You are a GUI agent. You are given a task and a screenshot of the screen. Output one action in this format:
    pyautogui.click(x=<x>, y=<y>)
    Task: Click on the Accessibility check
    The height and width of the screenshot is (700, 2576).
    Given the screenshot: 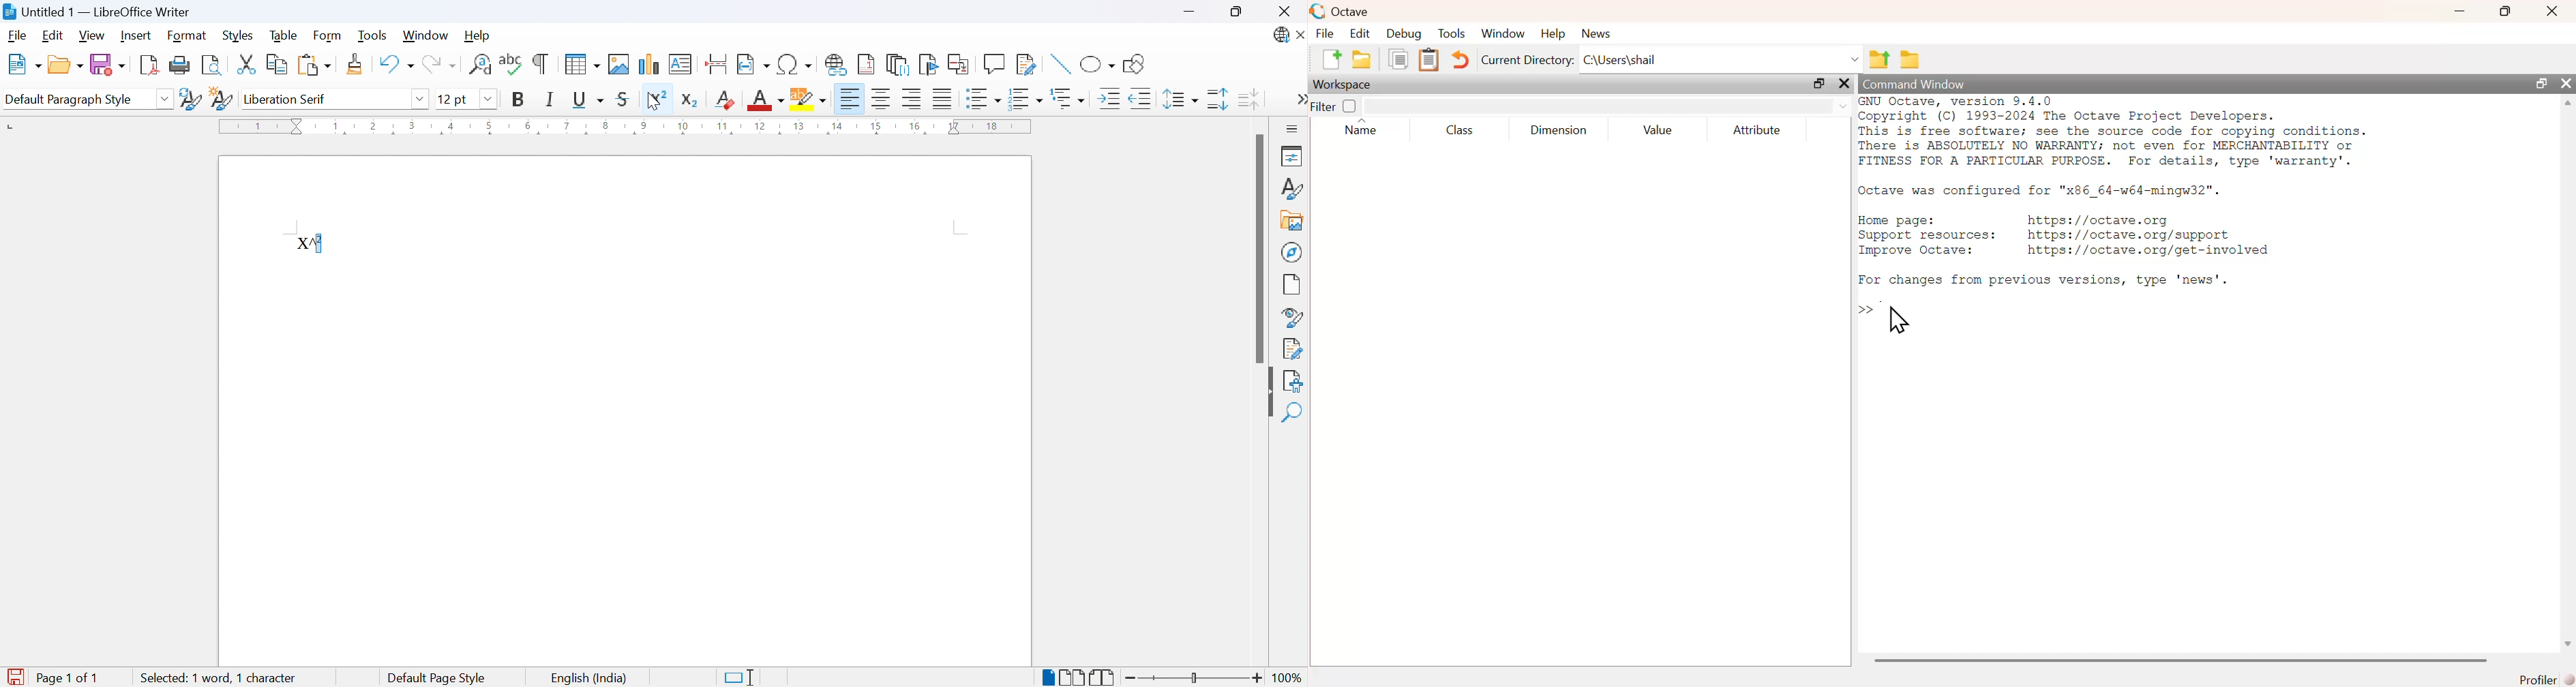 What is the action you would take?
    pyautogui.click(x=1293, y=381)
    